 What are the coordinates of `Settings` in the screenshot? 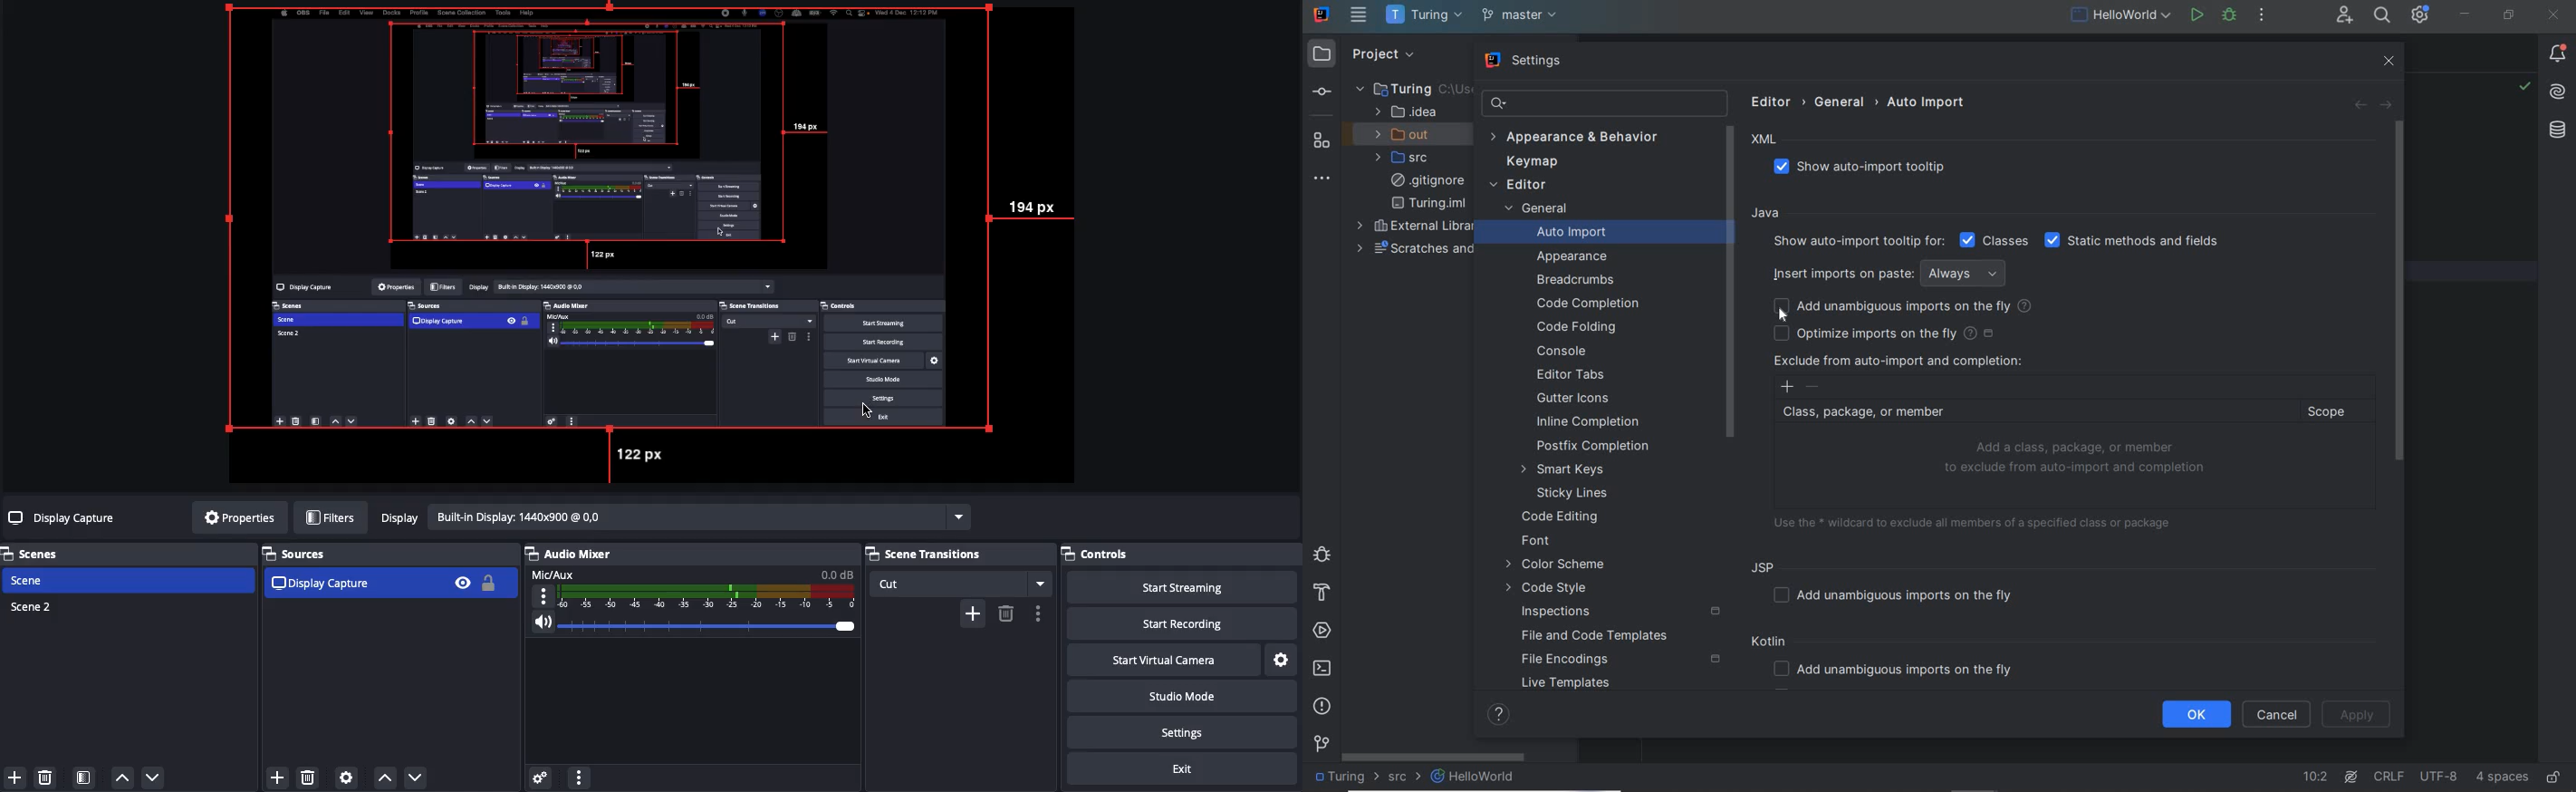 It's located at (1283, 658).